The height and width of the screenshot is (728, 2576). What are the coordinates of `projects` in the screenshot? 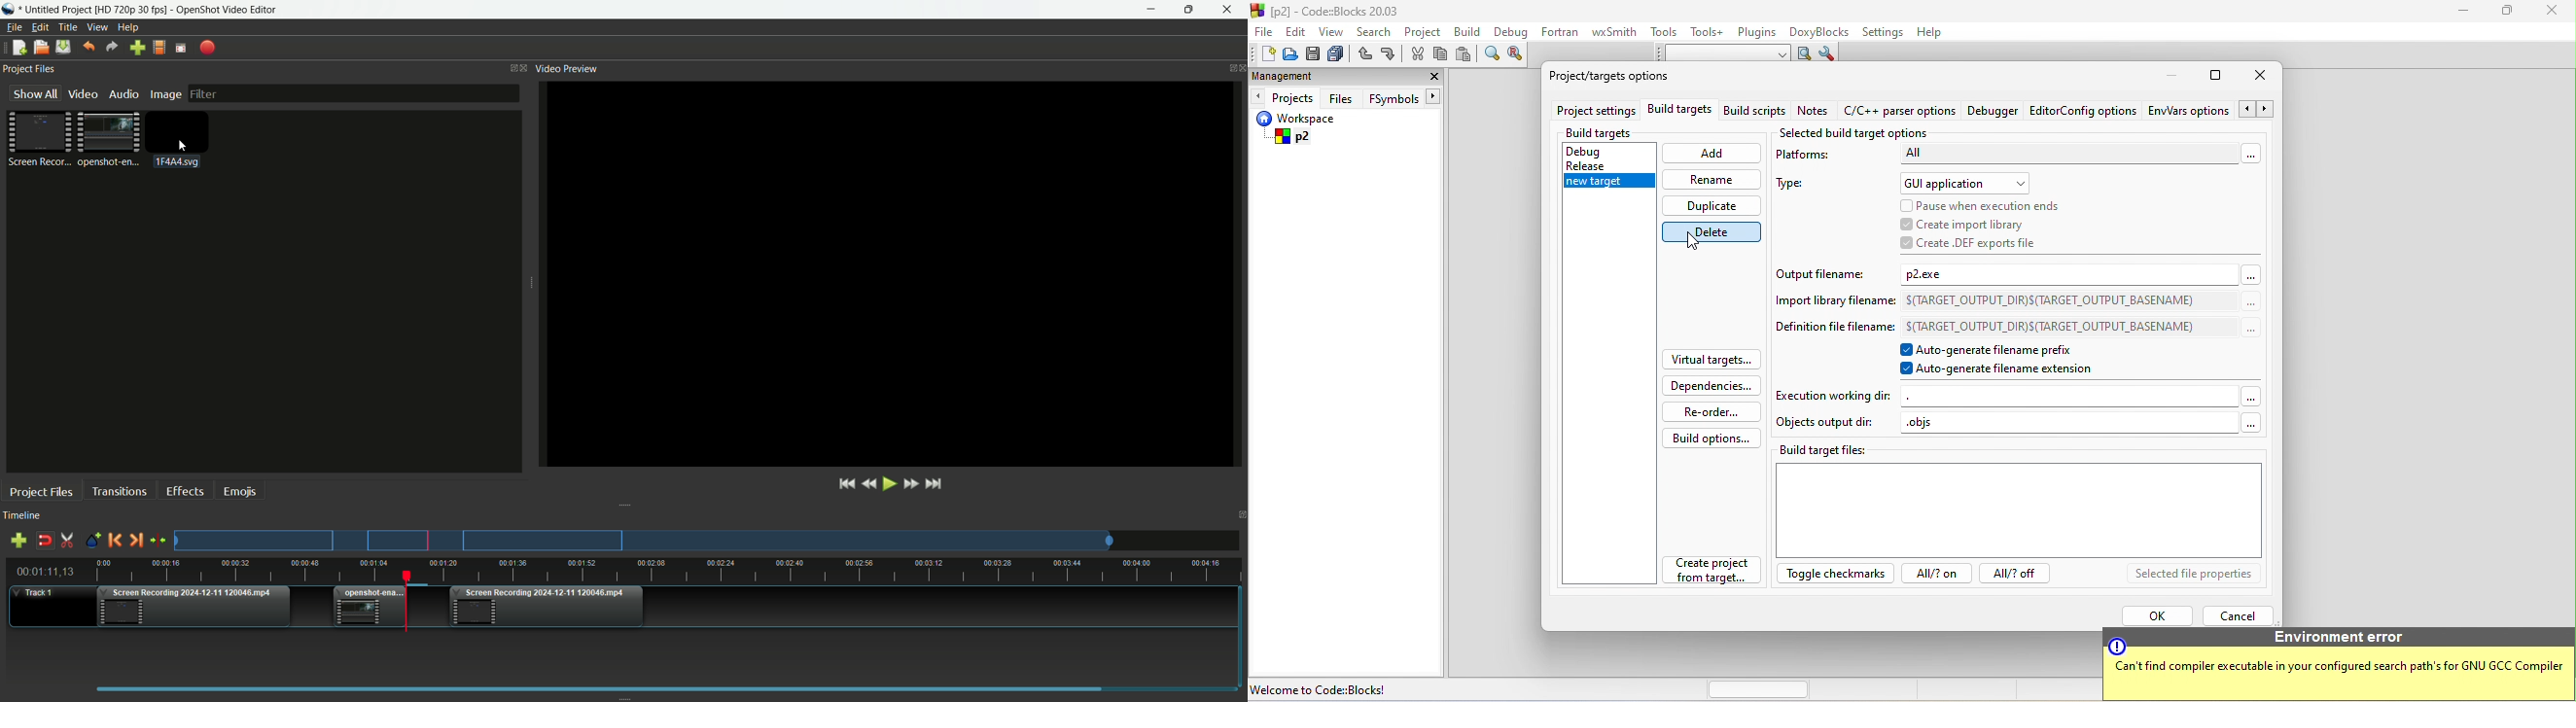 It's located at (1286, 98).